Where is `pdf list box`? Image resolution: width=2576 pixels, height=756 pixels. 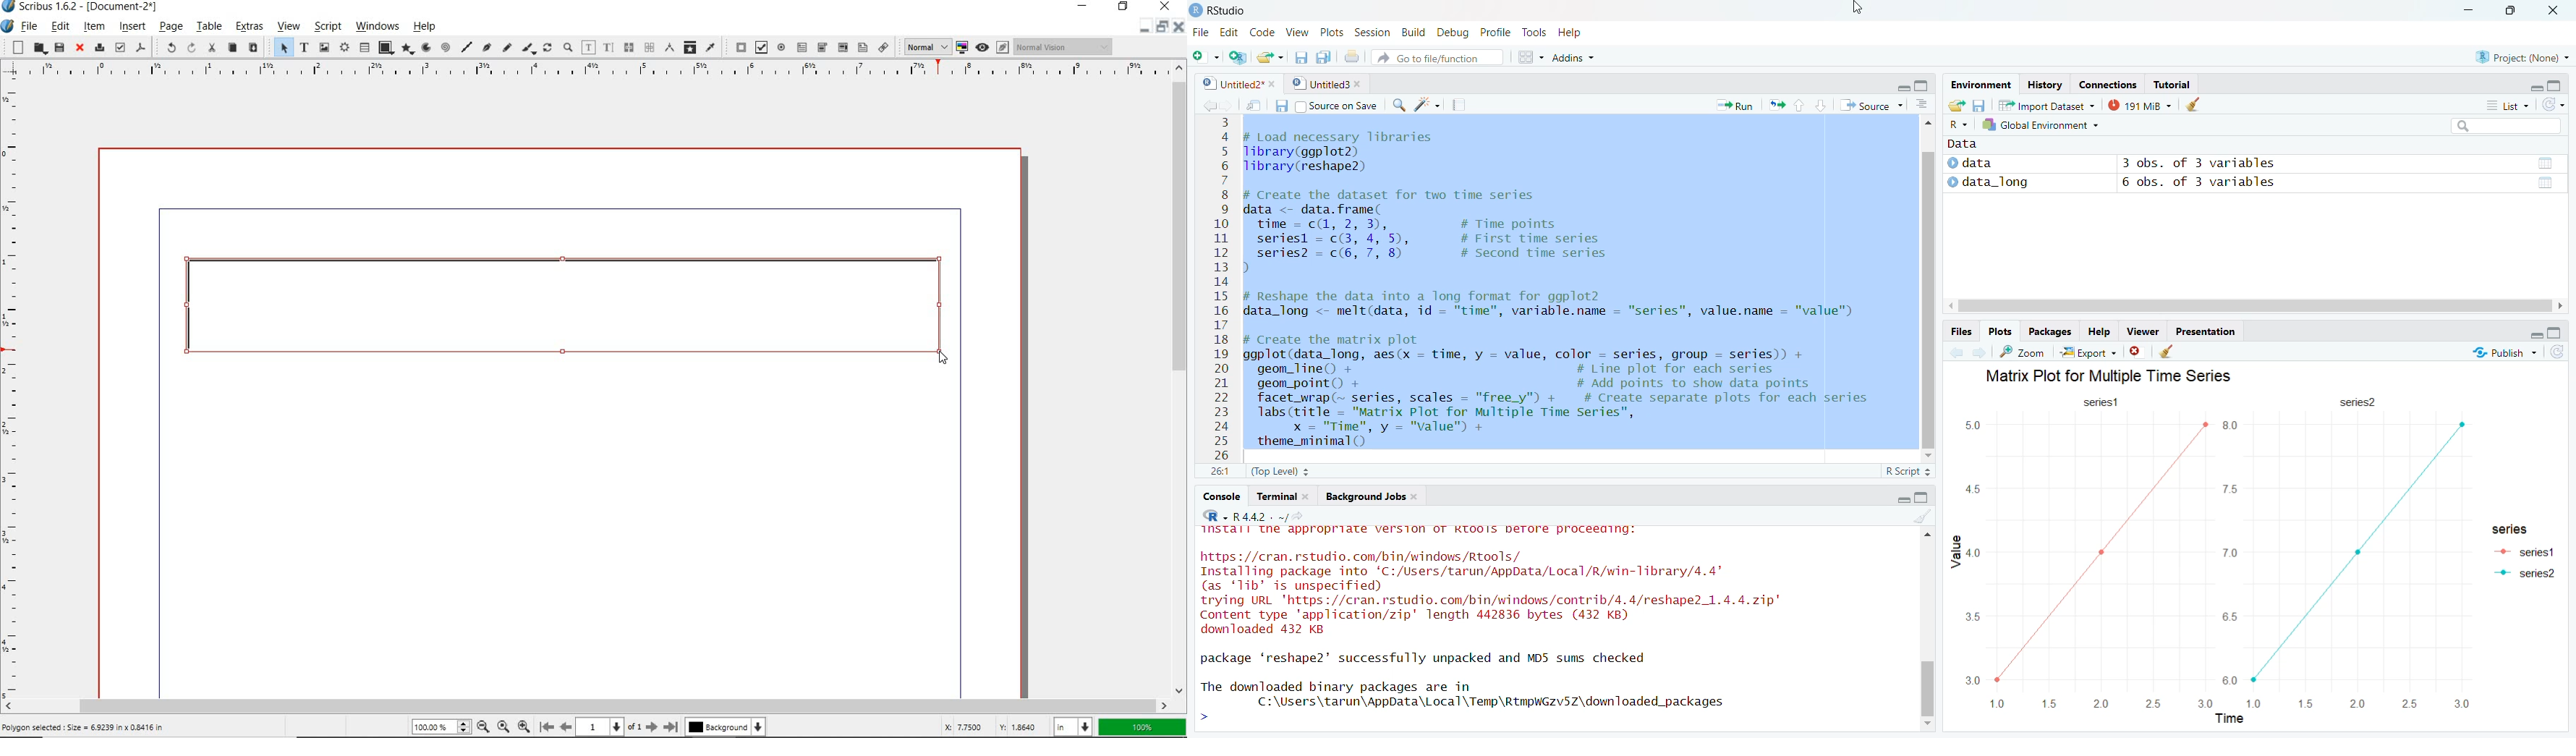
pdf list box is located at coordinates (862, 47).